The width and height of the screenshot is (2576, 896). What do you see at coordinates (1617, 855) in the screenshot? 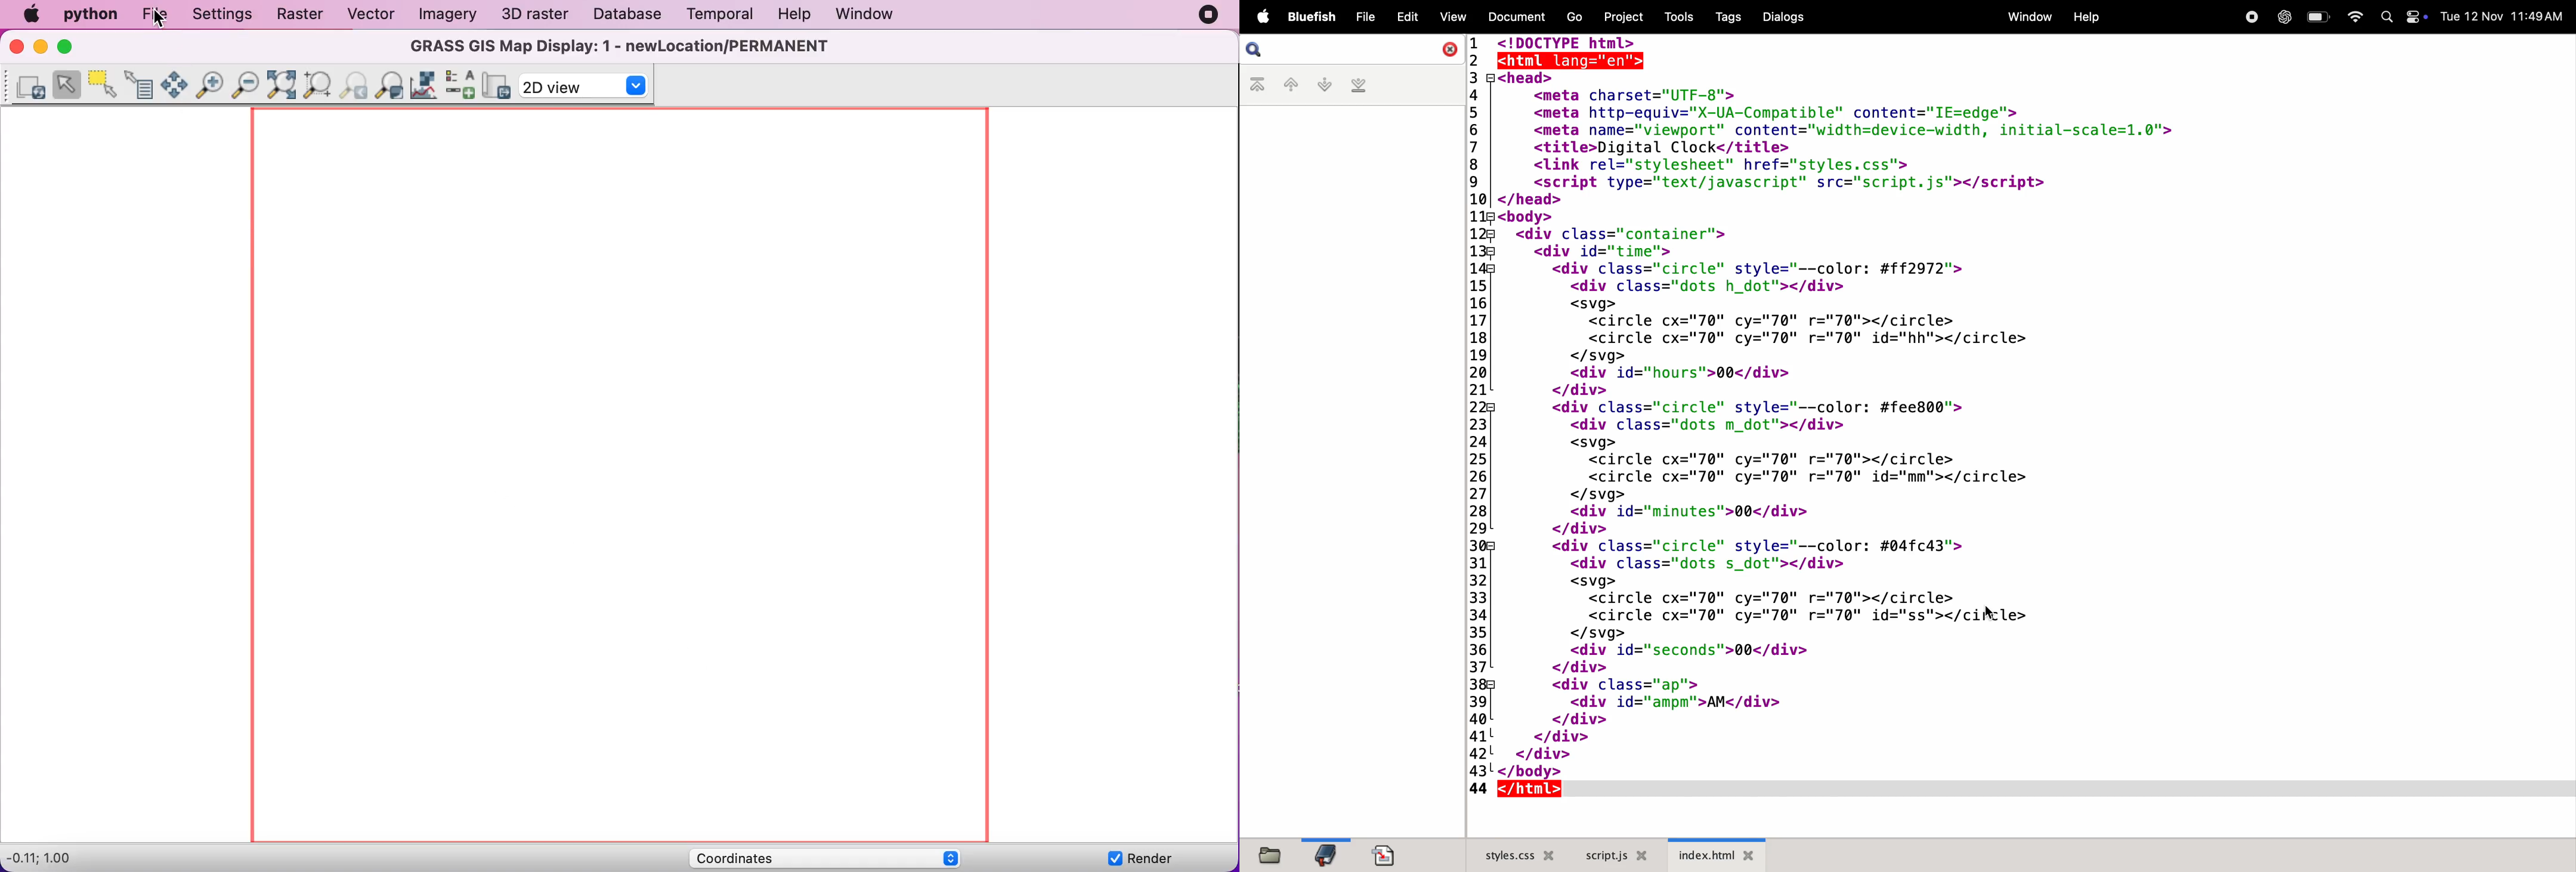
I see `script.js` at bounding box center [1617, 855].